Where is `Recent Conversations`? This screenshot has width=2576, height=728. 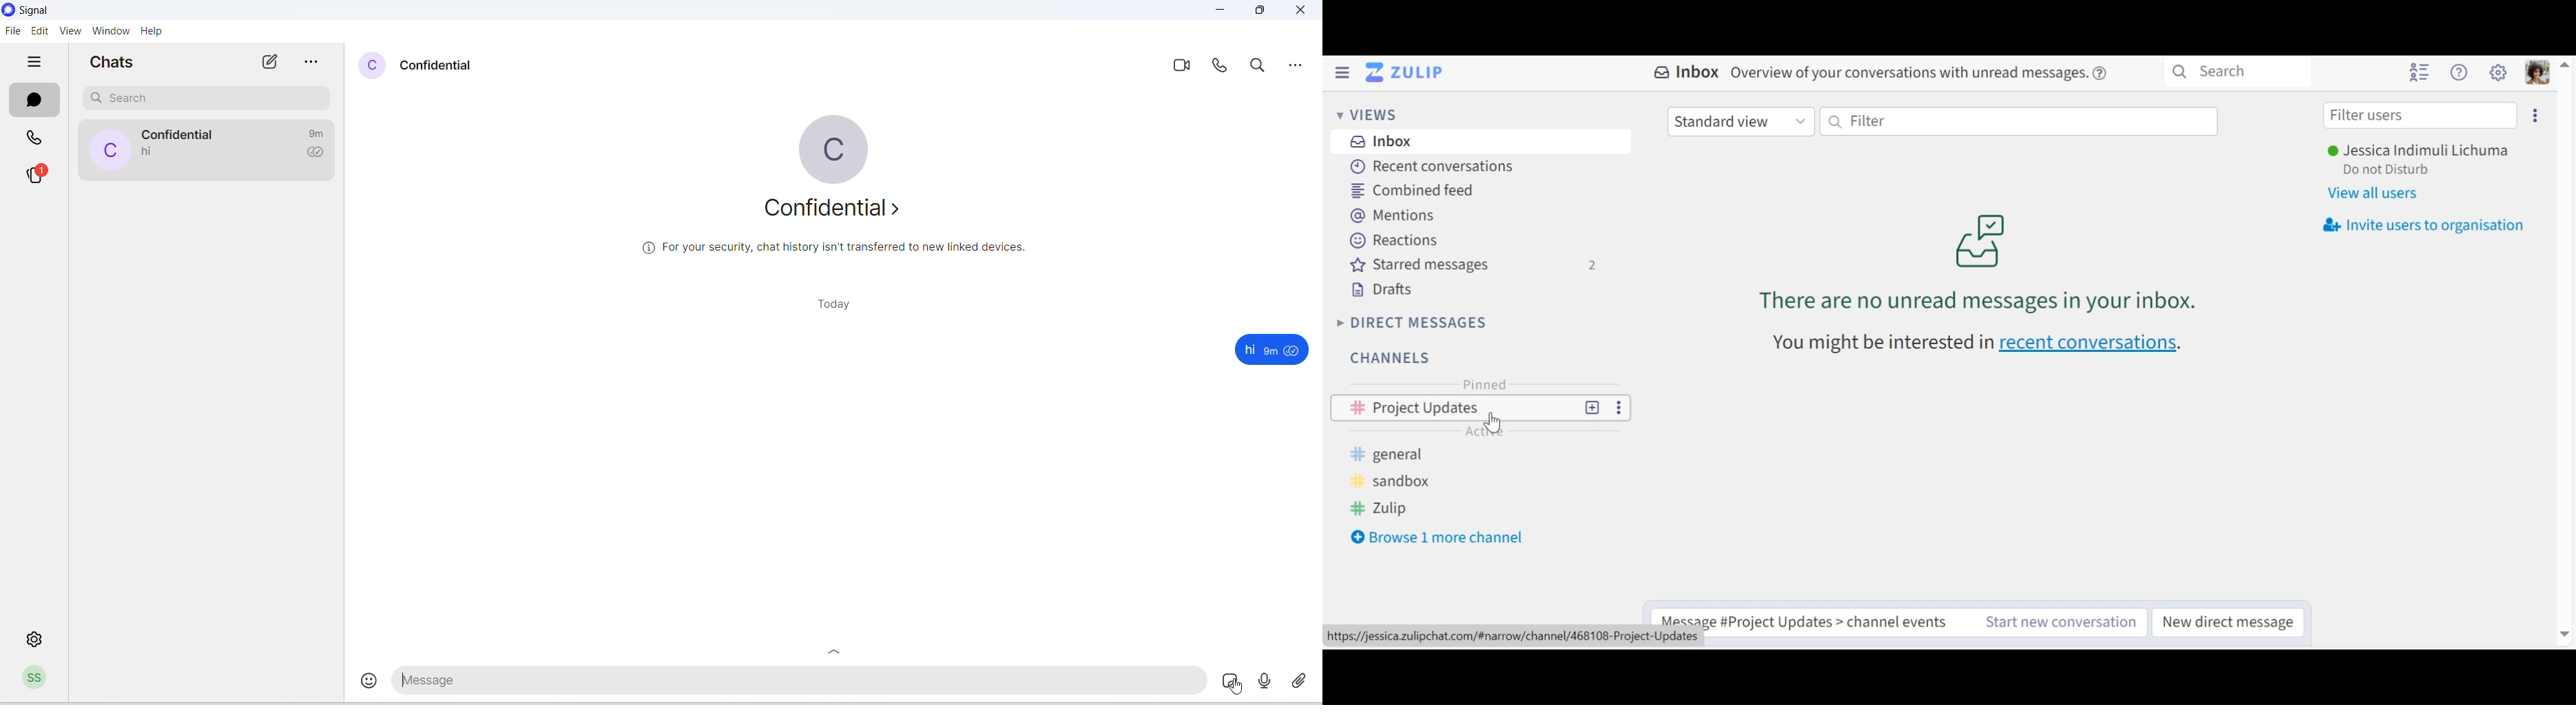
Recent Conversations is located at coordinates (1428, 166).